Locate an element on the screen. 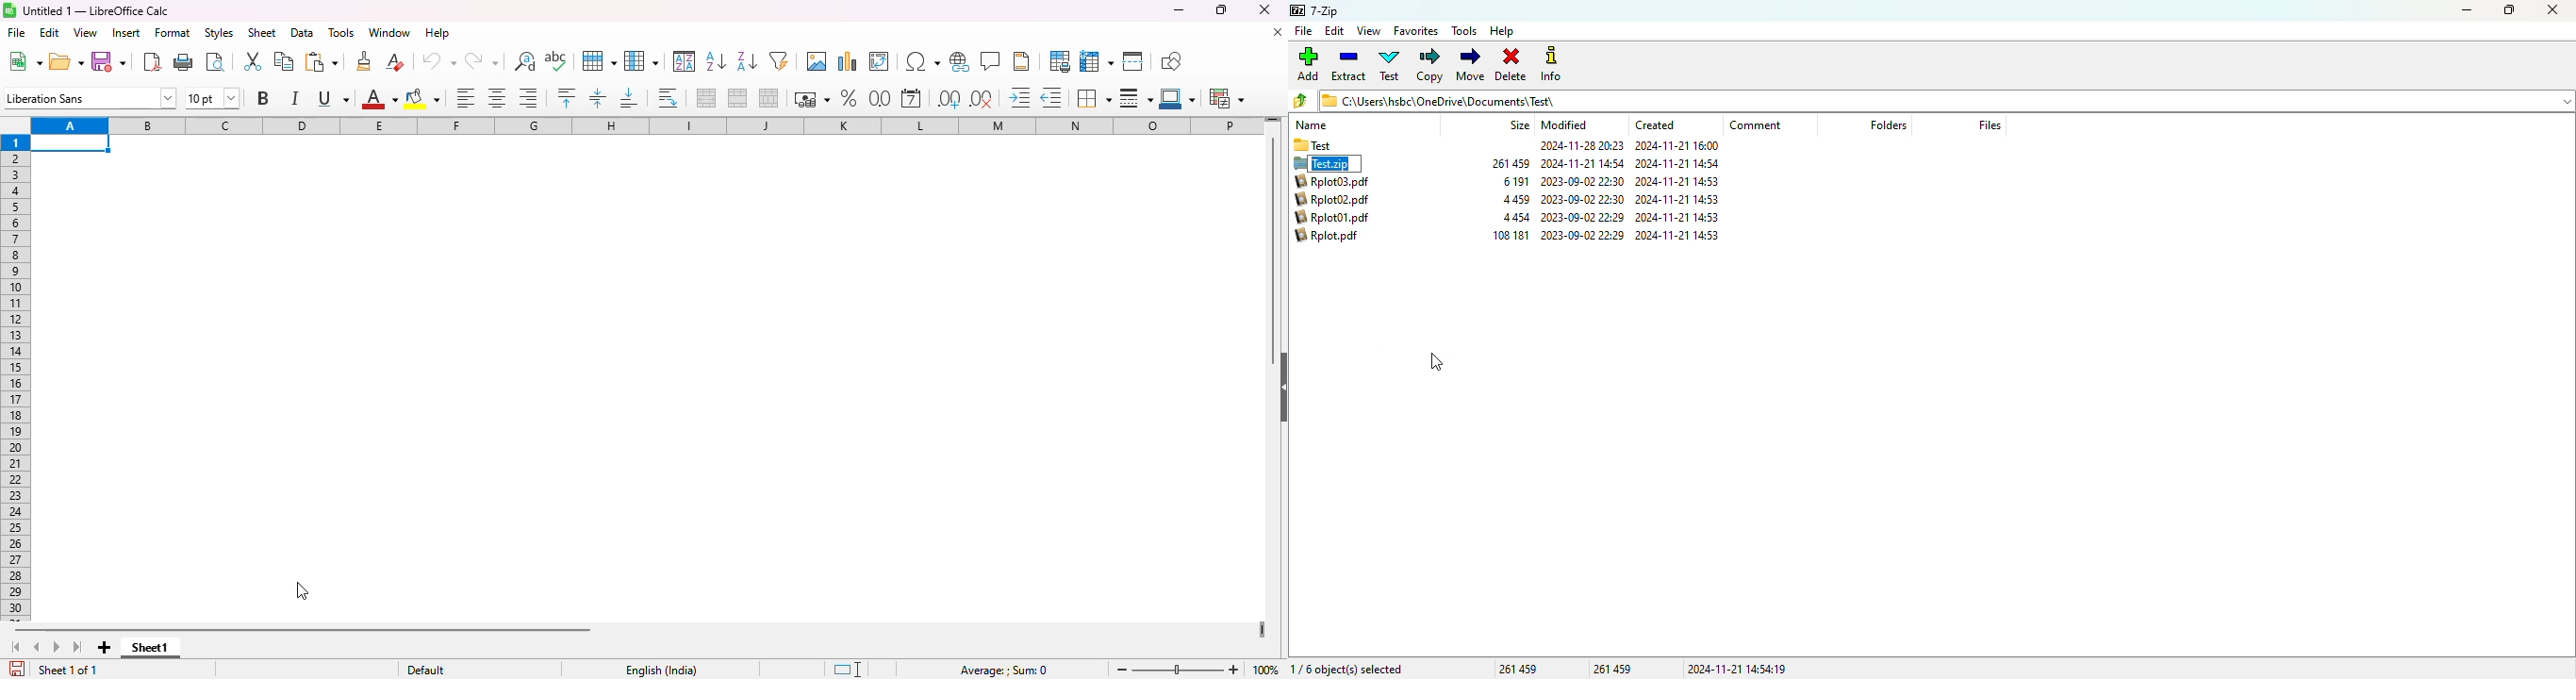 The image size is (2576, 700). text language is located at coordinates (660, 670).